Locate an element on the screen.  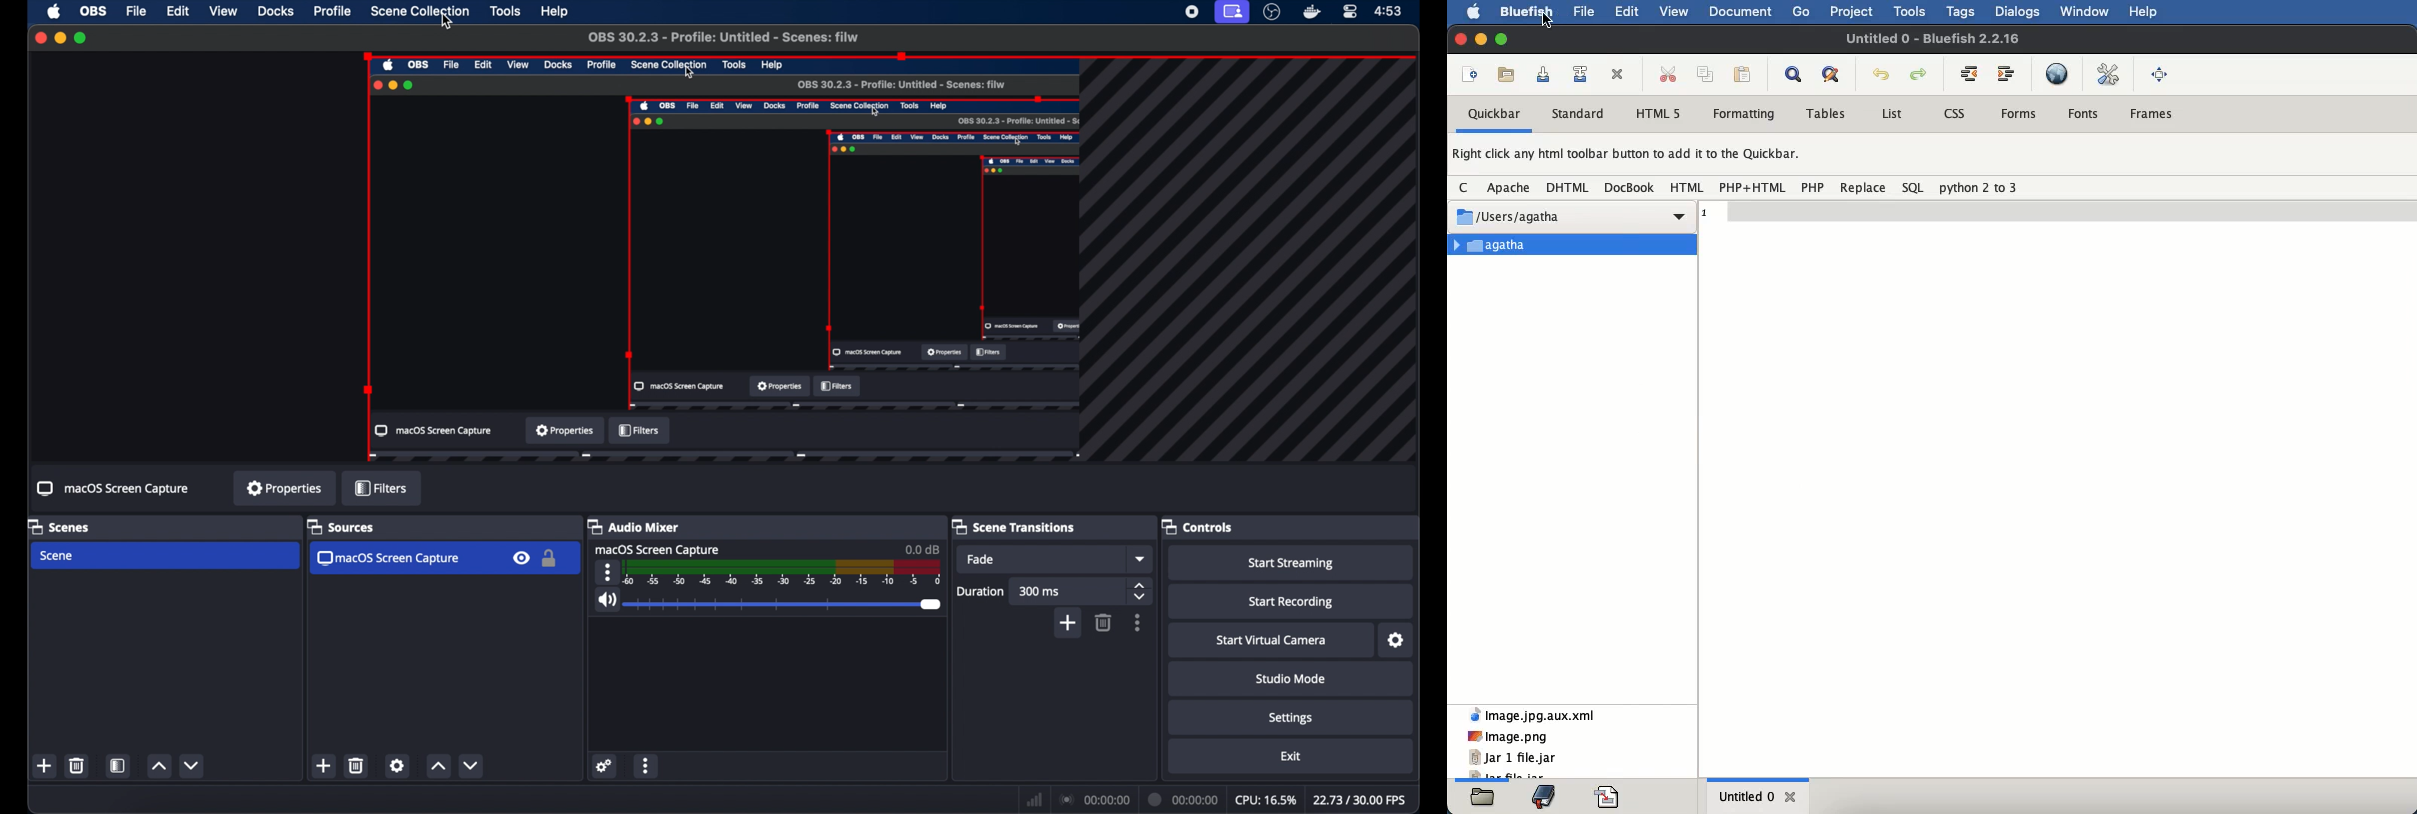
add scene is located at coordinates (323, 766).